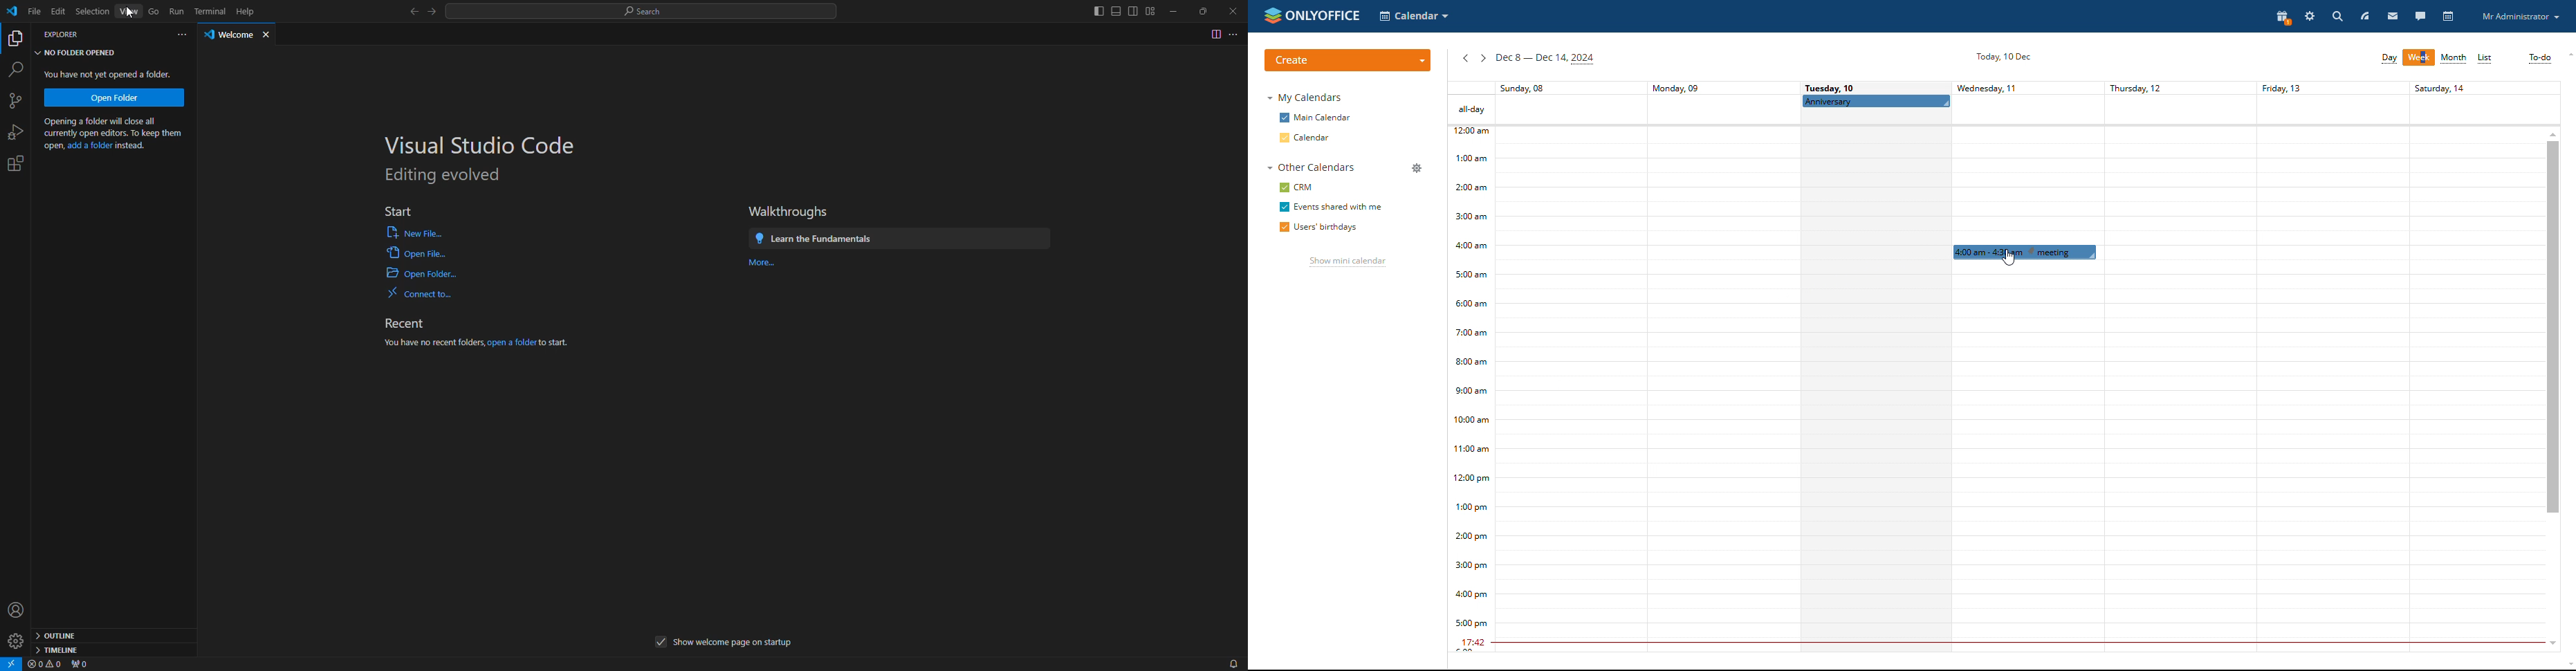  I want to click on show welcome page on startup, so click(723, 643).